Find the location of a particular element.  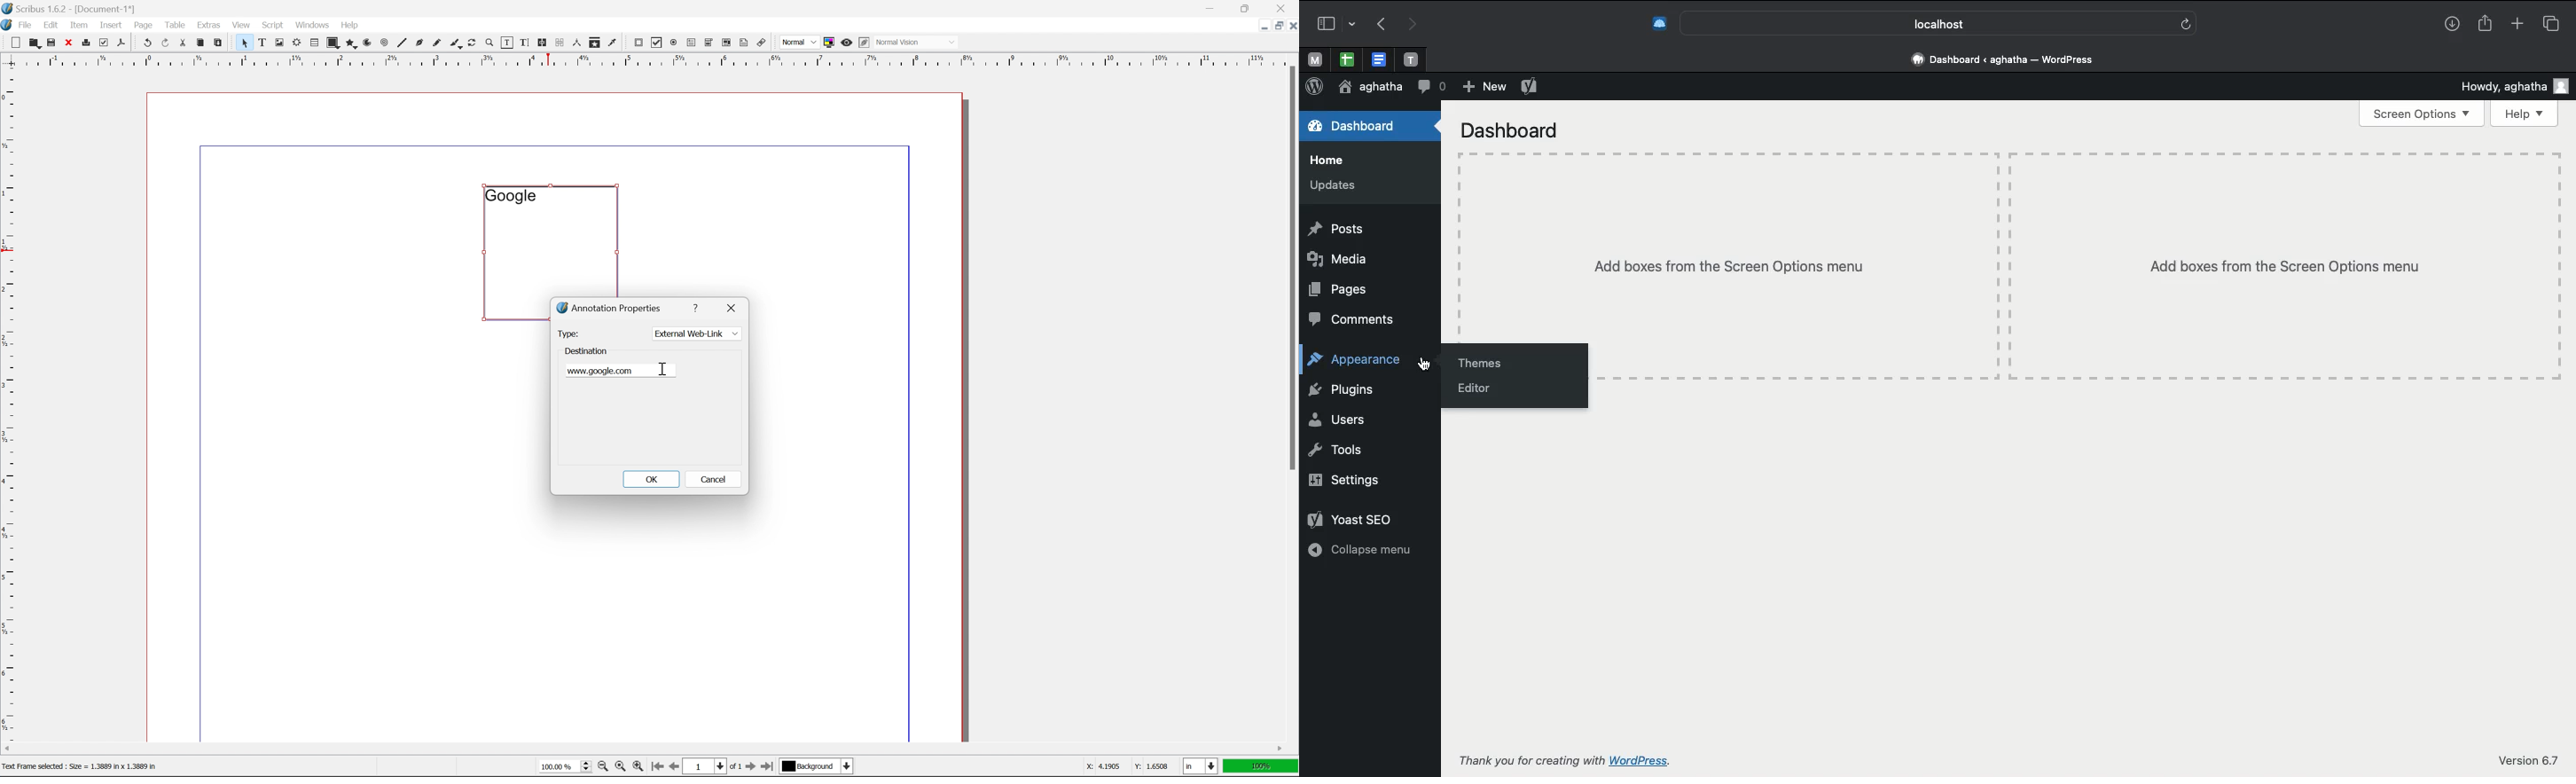

Themes is located at coordinates (1481, 359).